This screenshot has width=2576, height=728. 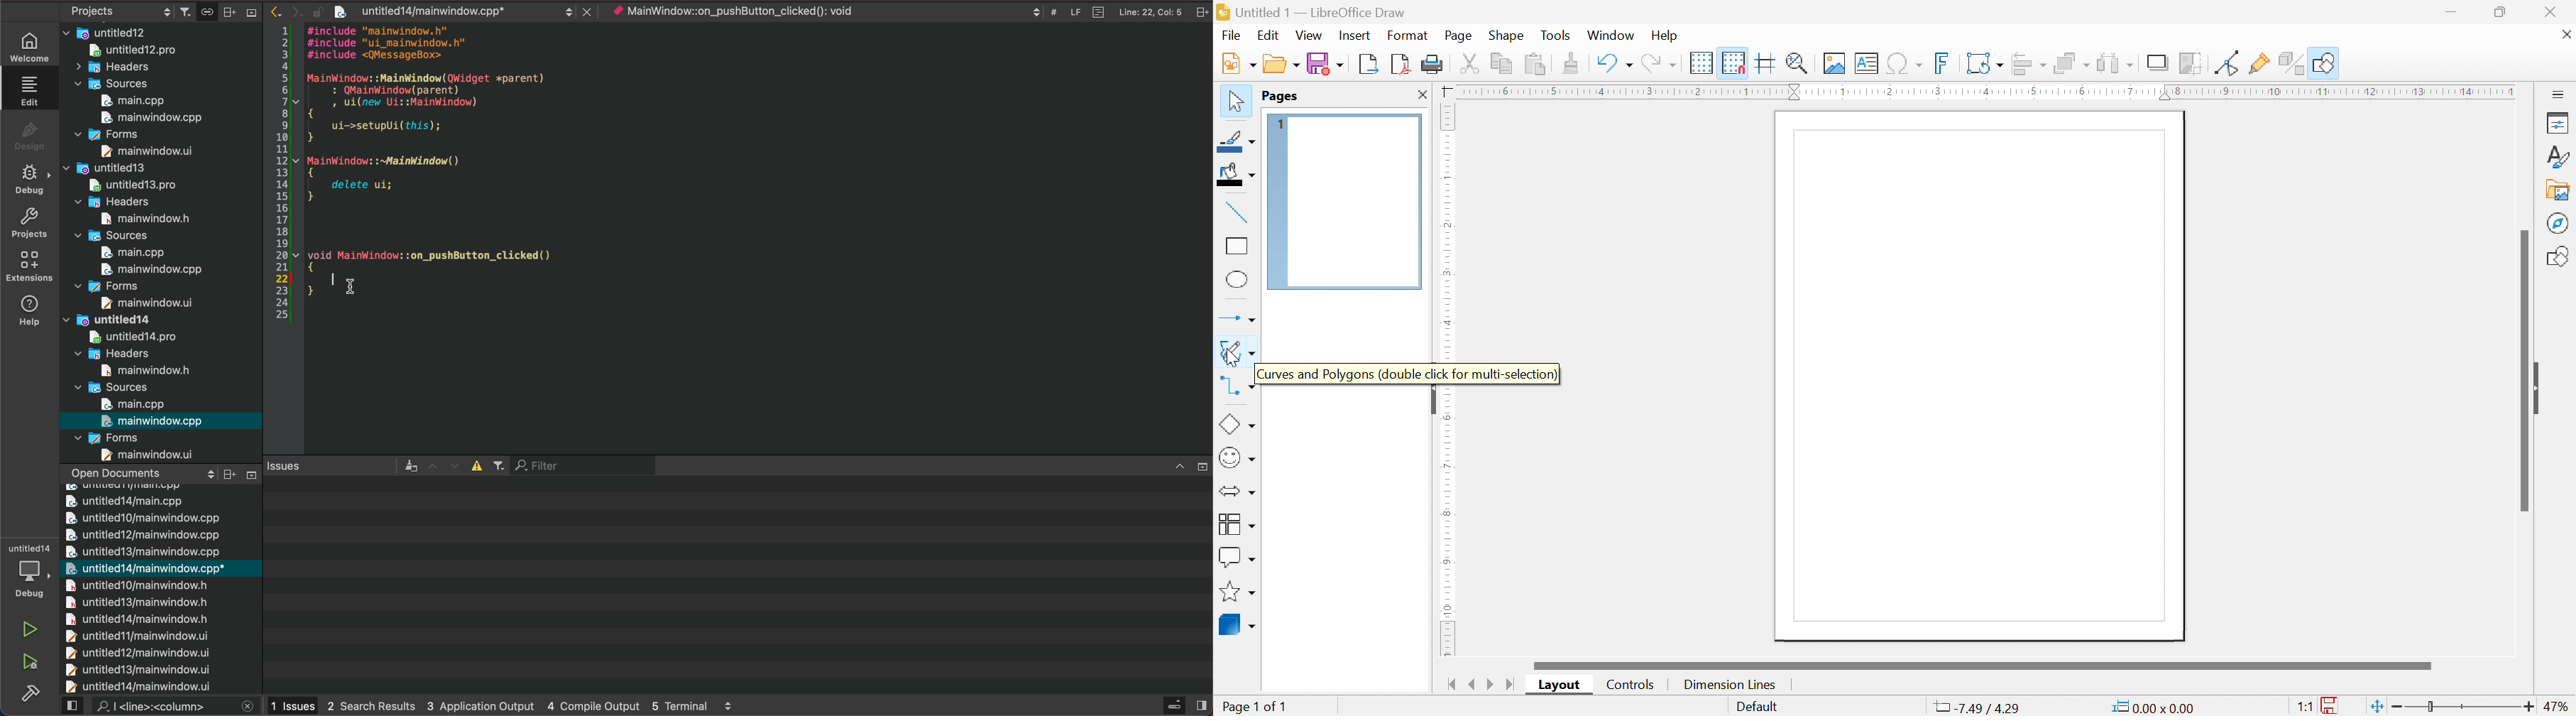 What do you see at coordinates (1234, 100) in the screenshot?
I see `selection tool` at bounding box center [1234, 100].